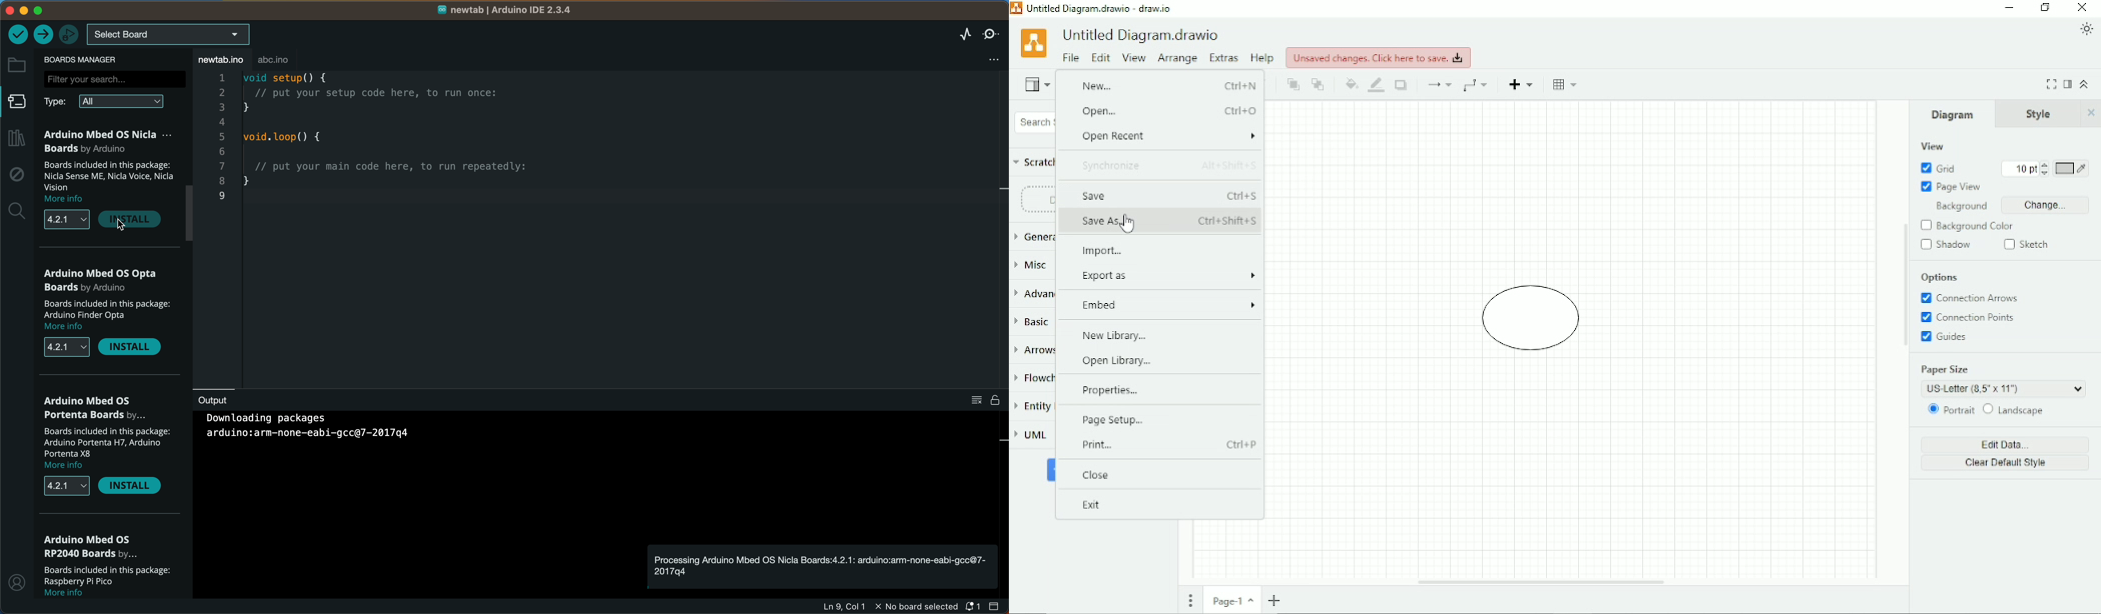  I want to click on Edit, so click(1101, 57).